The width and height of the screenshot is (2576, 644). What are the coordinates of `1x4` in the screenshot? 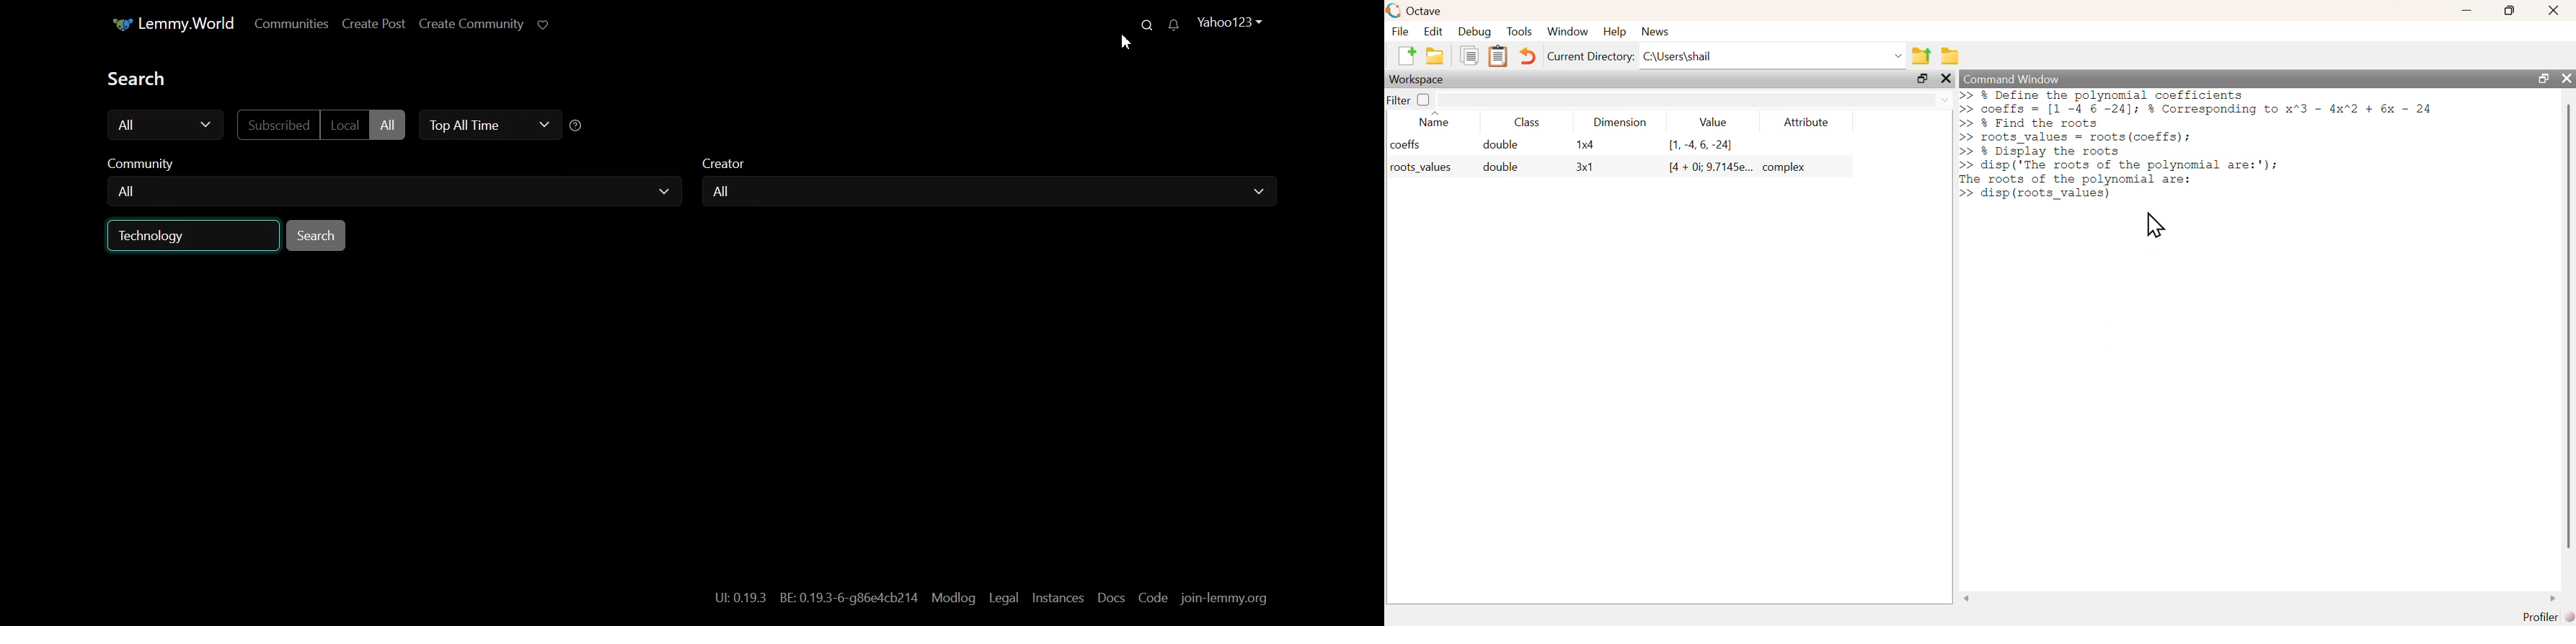 It's located at (1585, 145).